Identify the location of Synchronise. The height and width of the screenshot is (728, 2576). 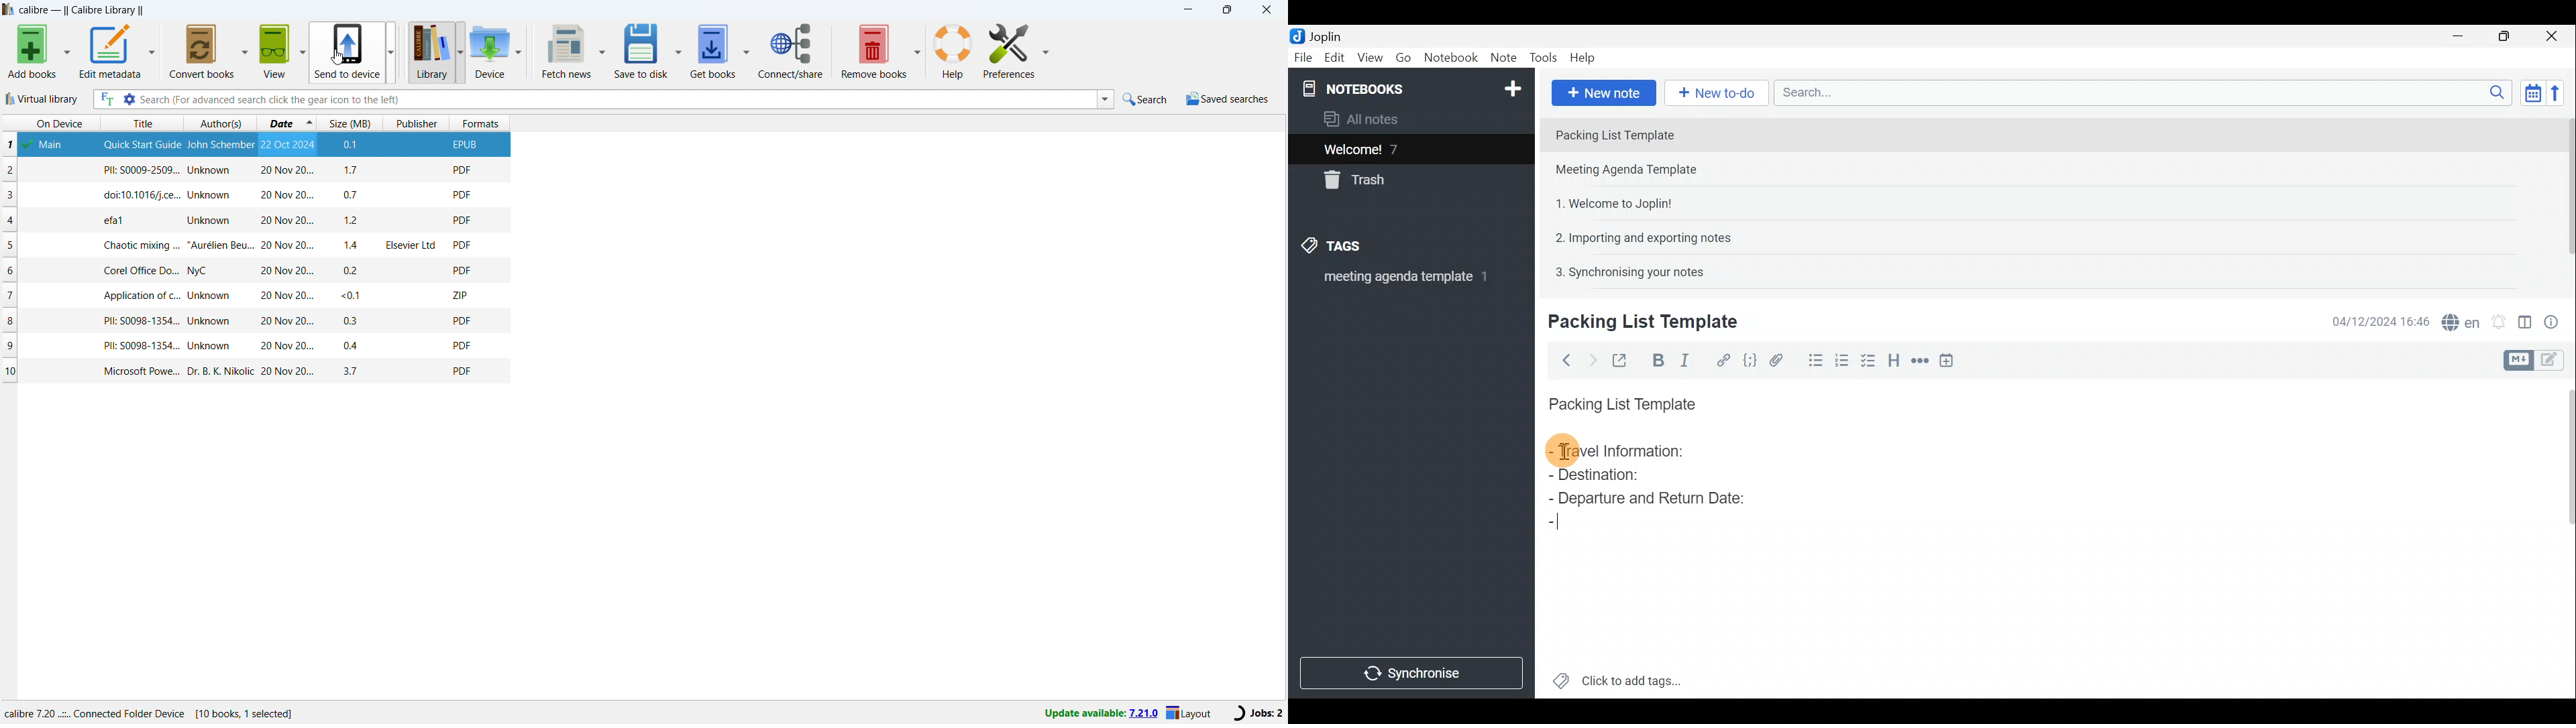
(1413, 675).